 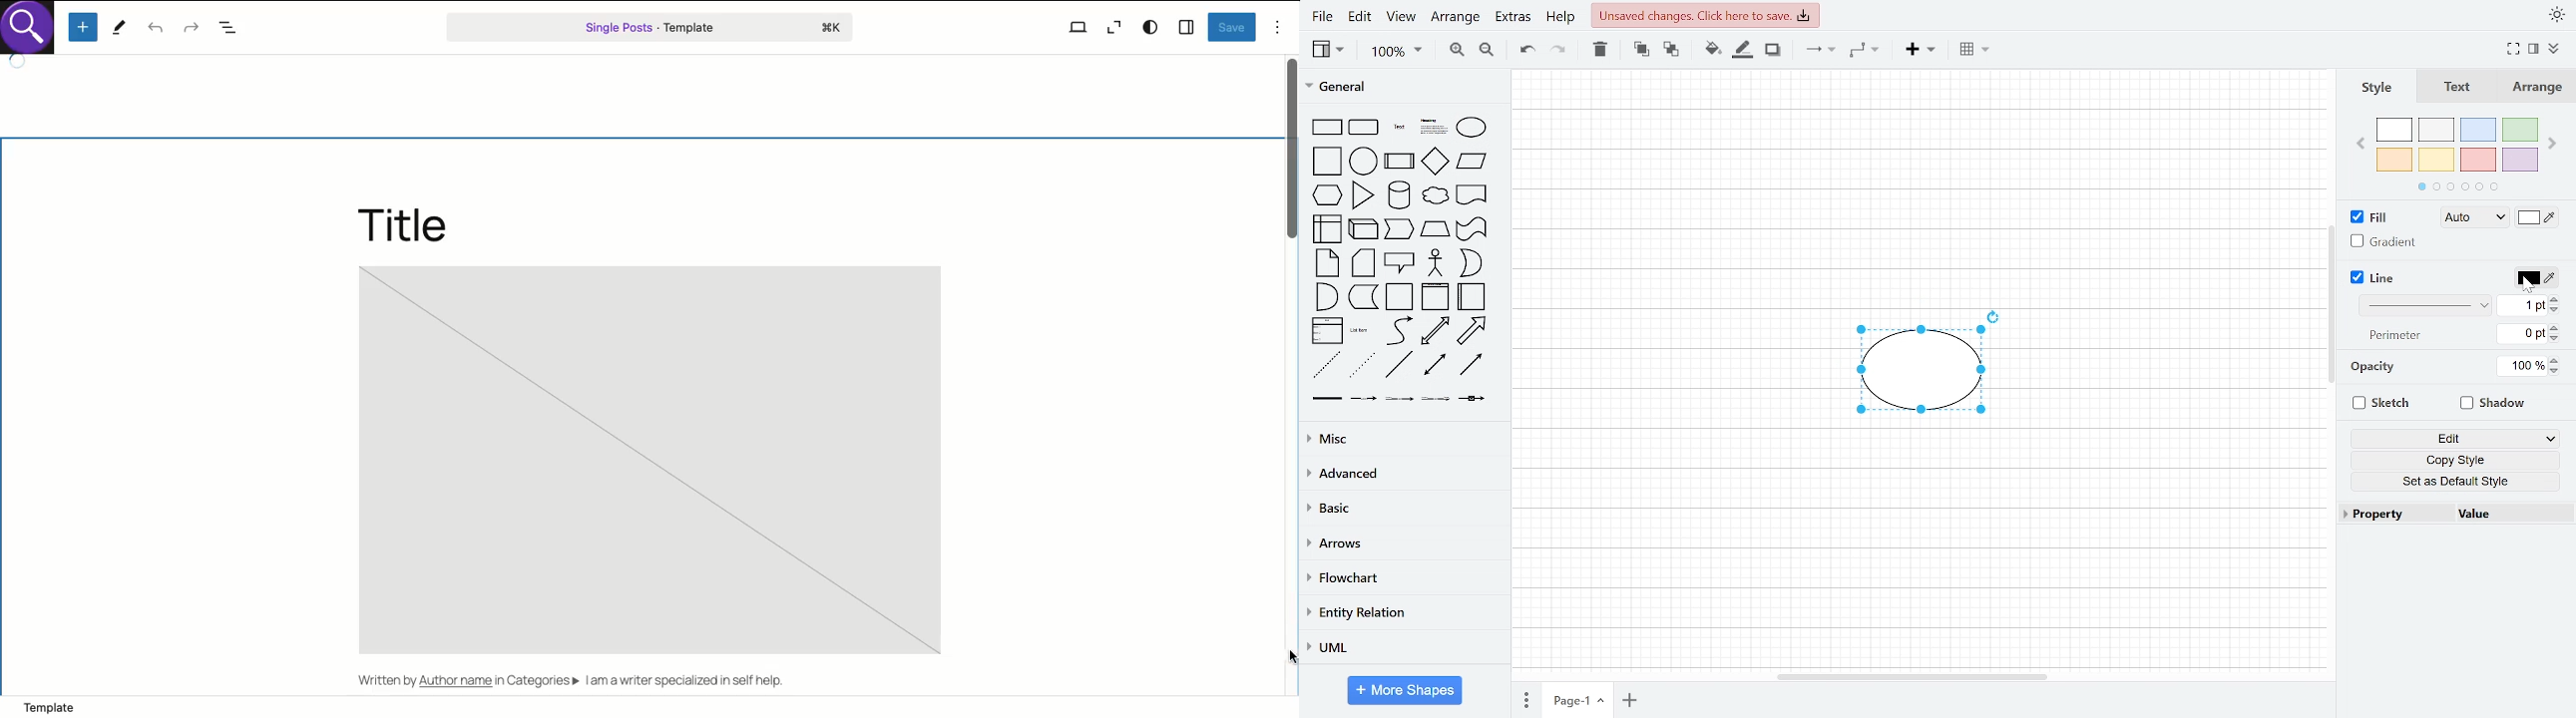 What do you see at coordinates (1401, 511) in the screenshot?
I see `basice` at bounding box center [1401, 511].